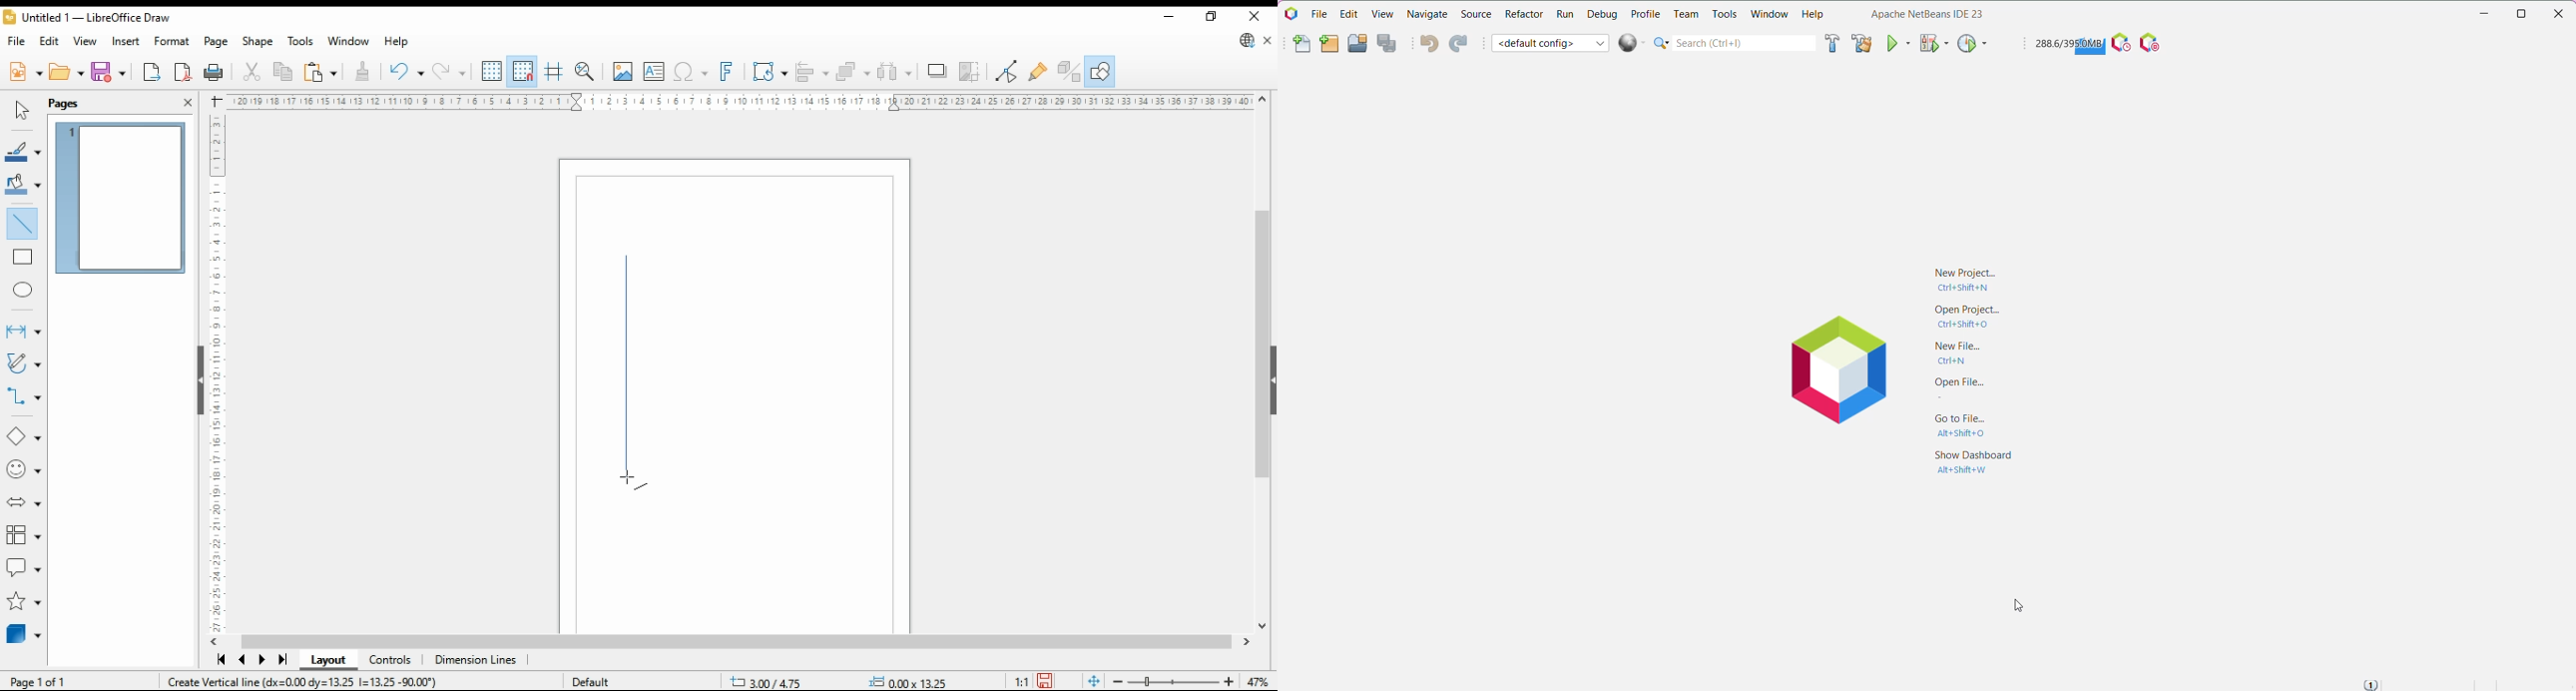 Image resolution: width=2576 pixels, height=700 pixels. Describe the element at coordinates (215, 71) in the screenshot. I see `print` at that location.